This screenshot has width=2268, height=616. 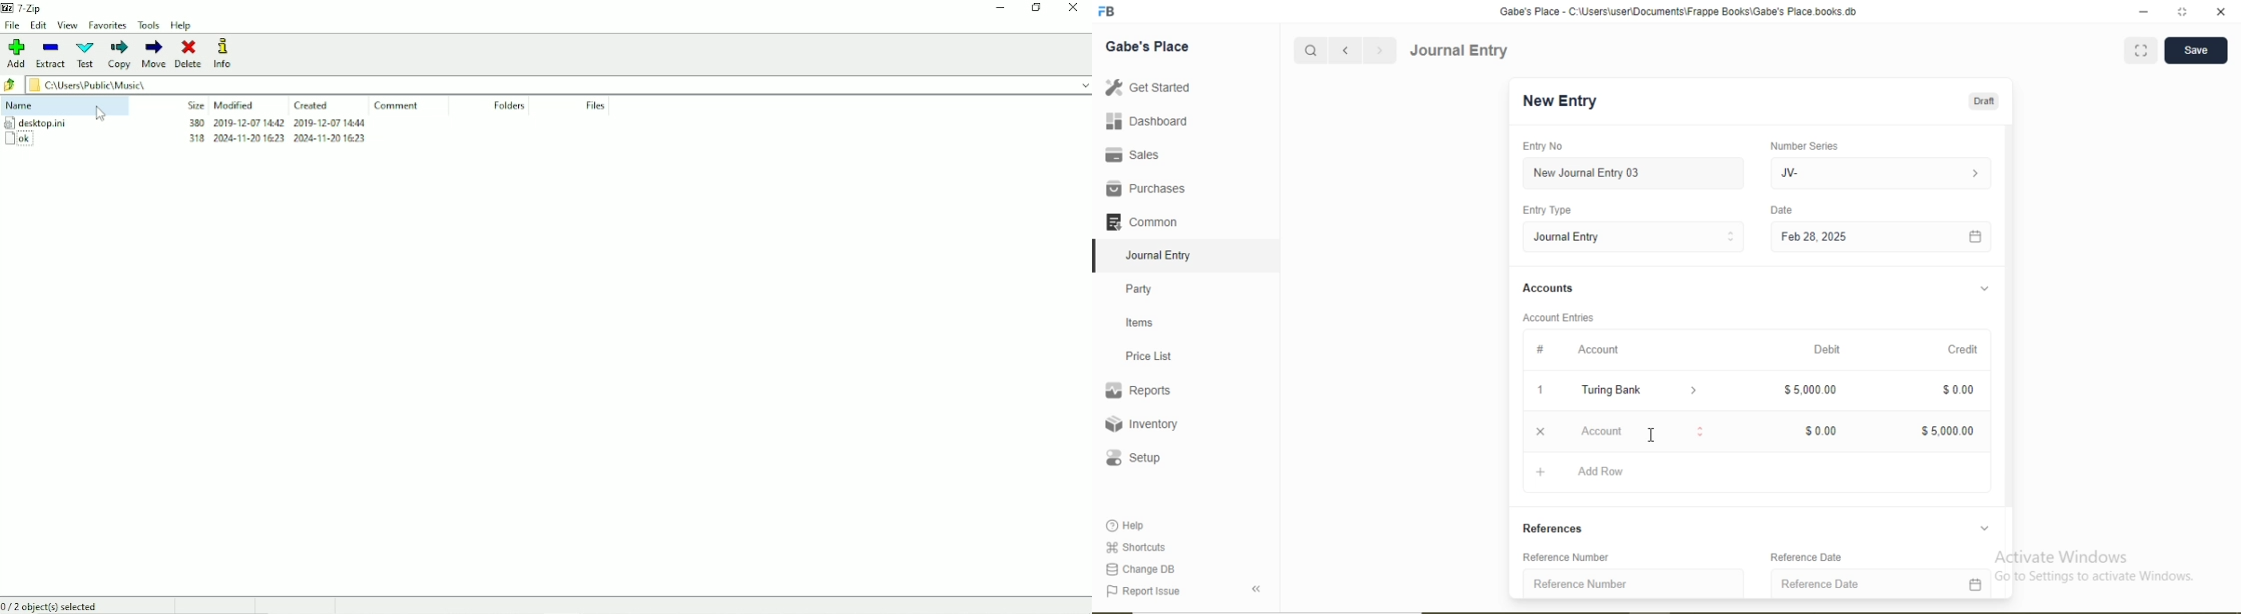 What do you see at coordinates (1145, 189) in the screenshot?
I see `Purchases` at bounding box center [1145, 189].